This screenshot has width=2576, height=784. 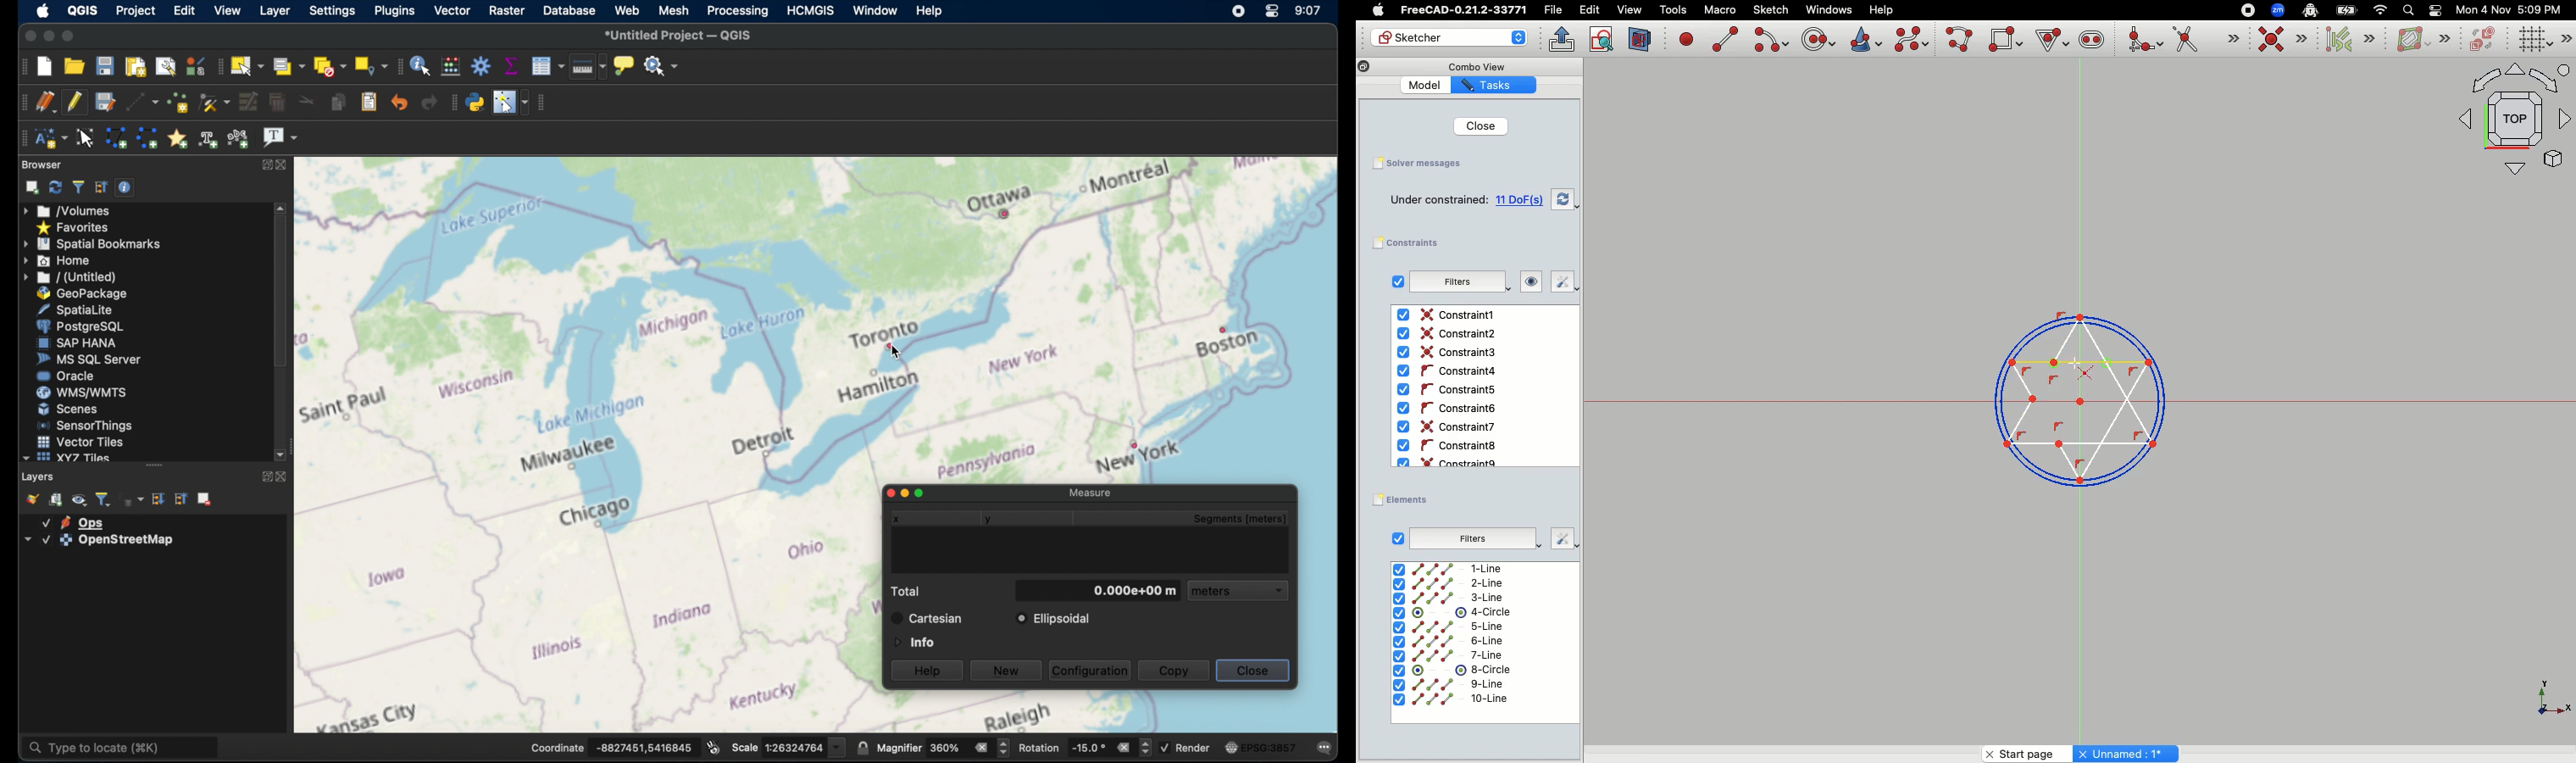 What do you see at coordinates (1099, 591) in the screenshot?
I see `meters` at bounding box center [1099, 591].